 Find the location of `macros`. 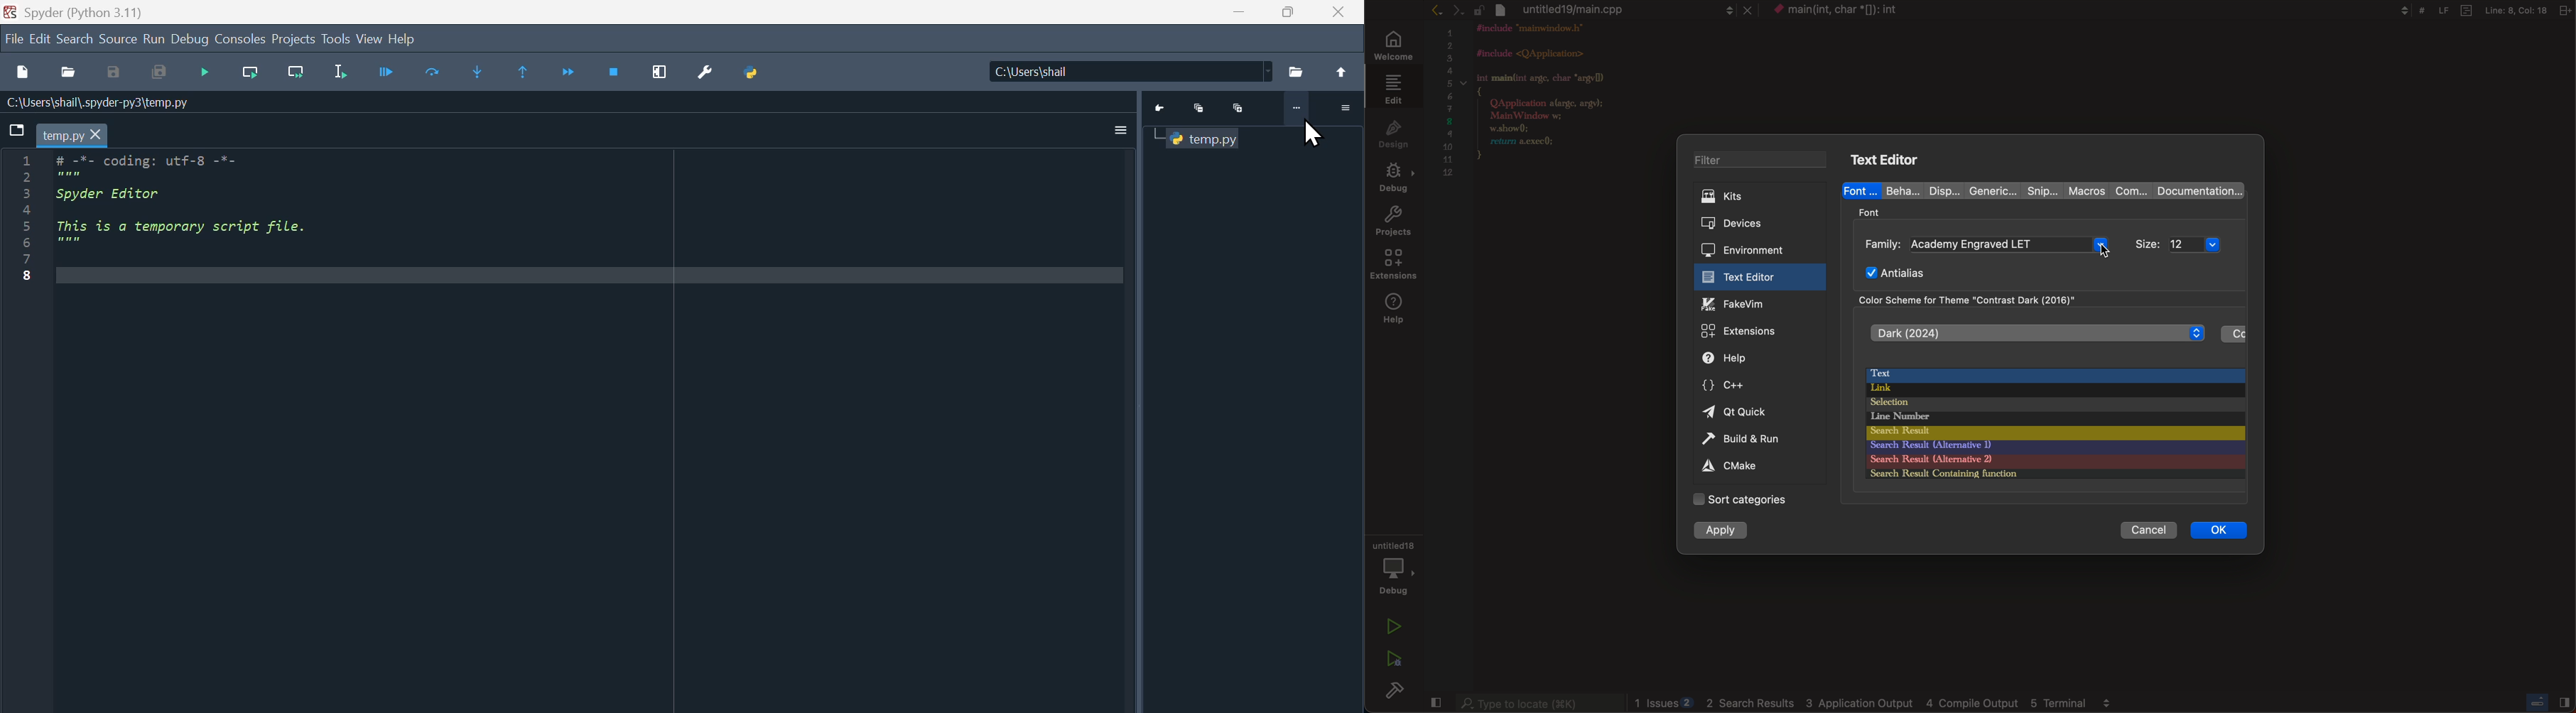

macros is located at coordinates (2087, 190).